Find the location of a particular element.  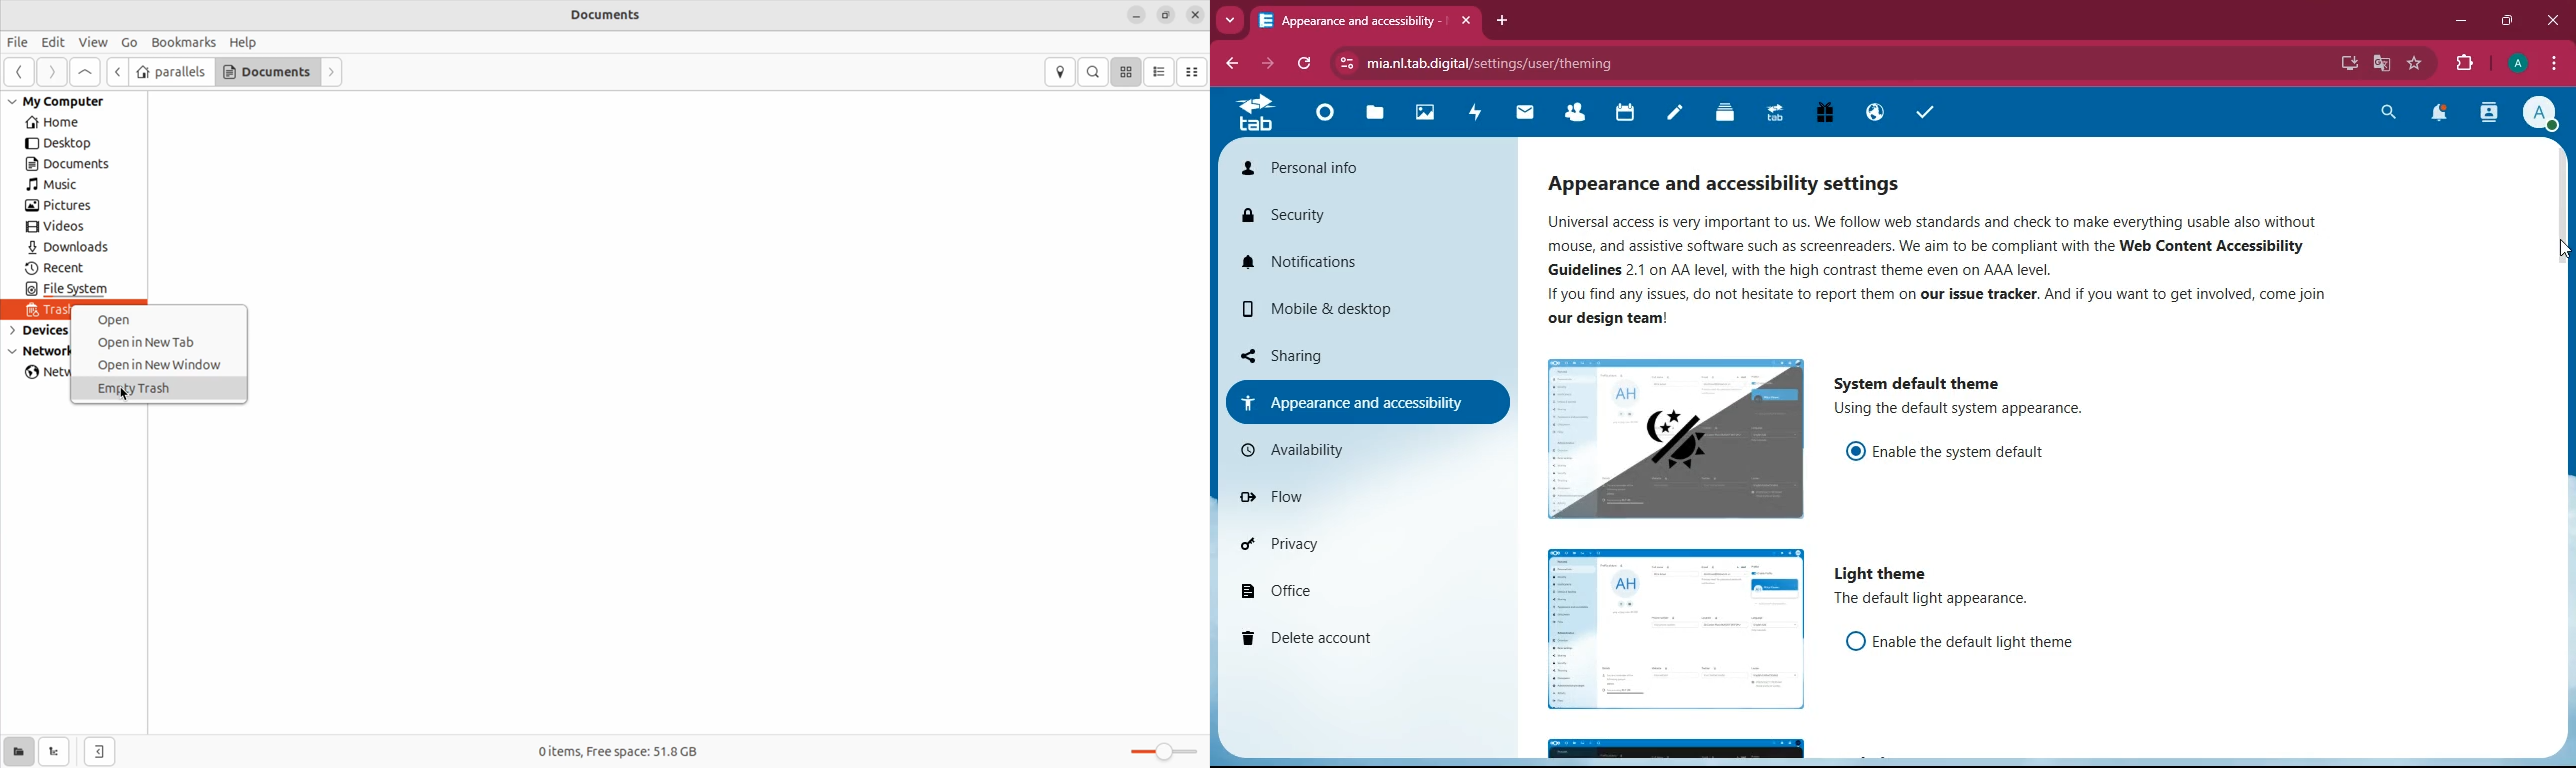

Go to first page is located at coordinates (85, 72).